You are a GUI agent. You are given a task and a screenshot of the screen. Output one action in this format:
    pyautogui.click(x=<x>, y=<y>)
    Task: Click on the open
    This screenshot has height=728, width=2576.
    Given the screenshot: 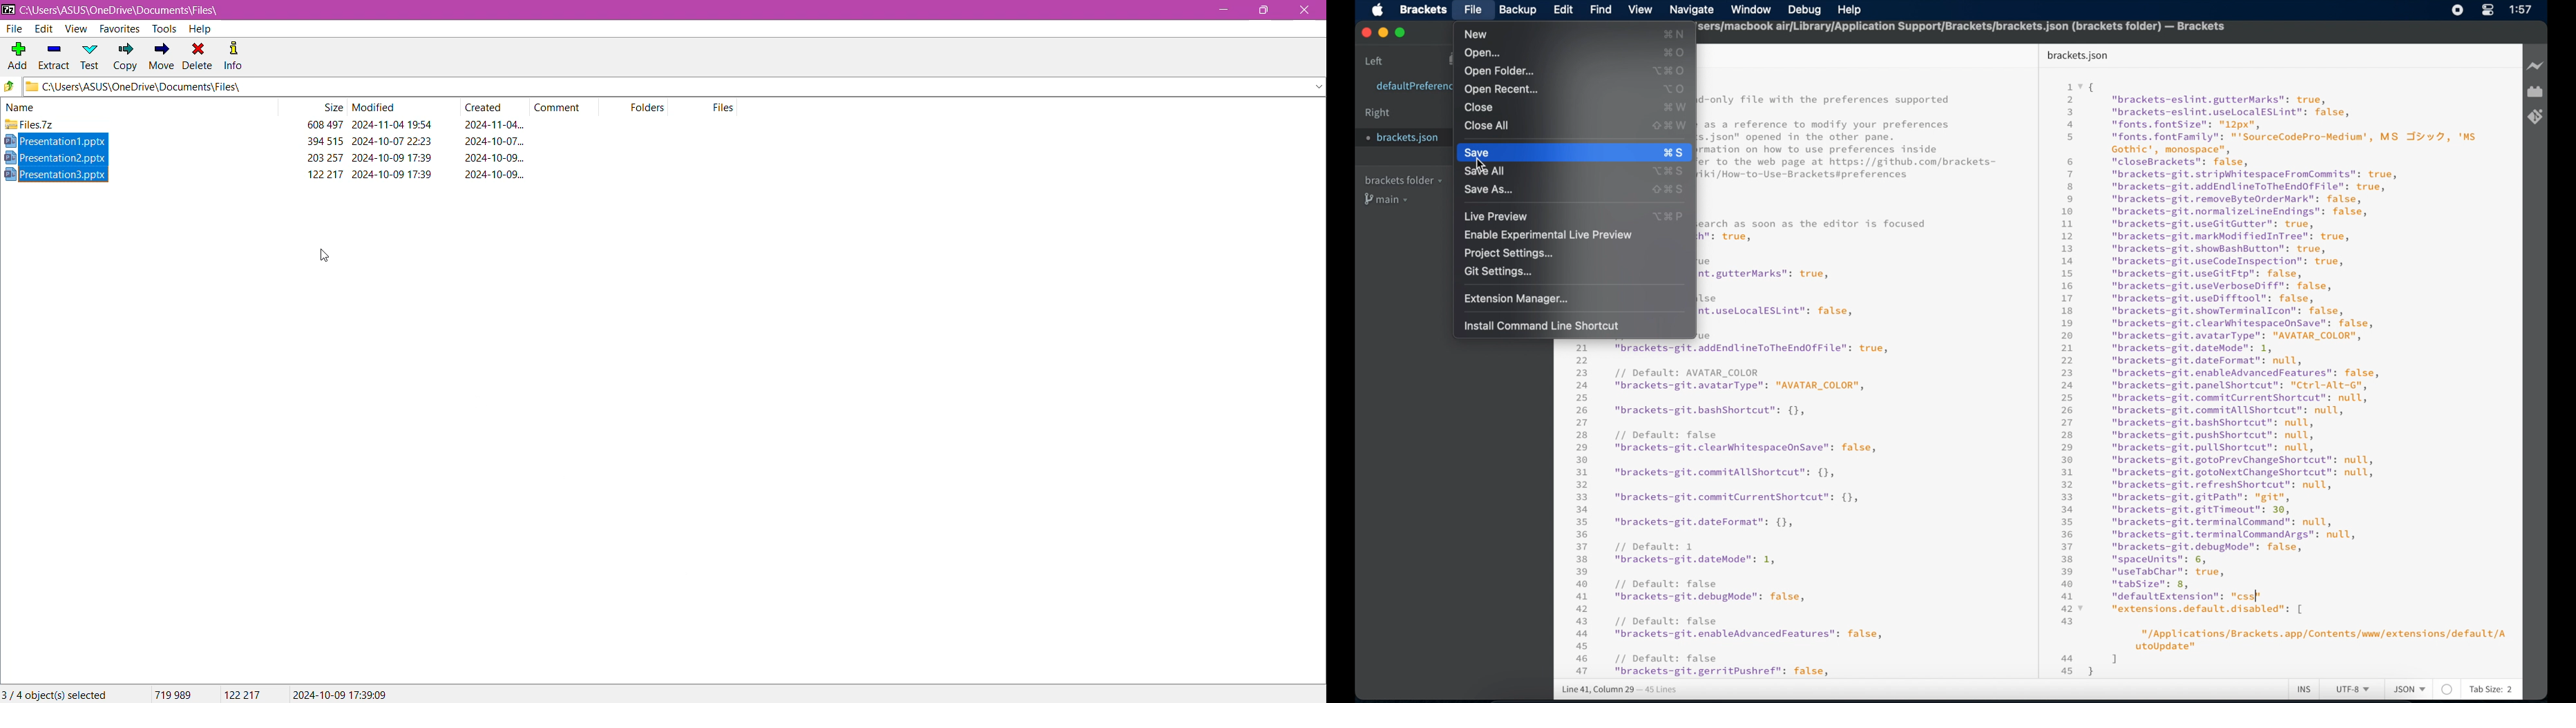 What is the action you would take?
    pyautogui.click(x=1483, y=53)
    